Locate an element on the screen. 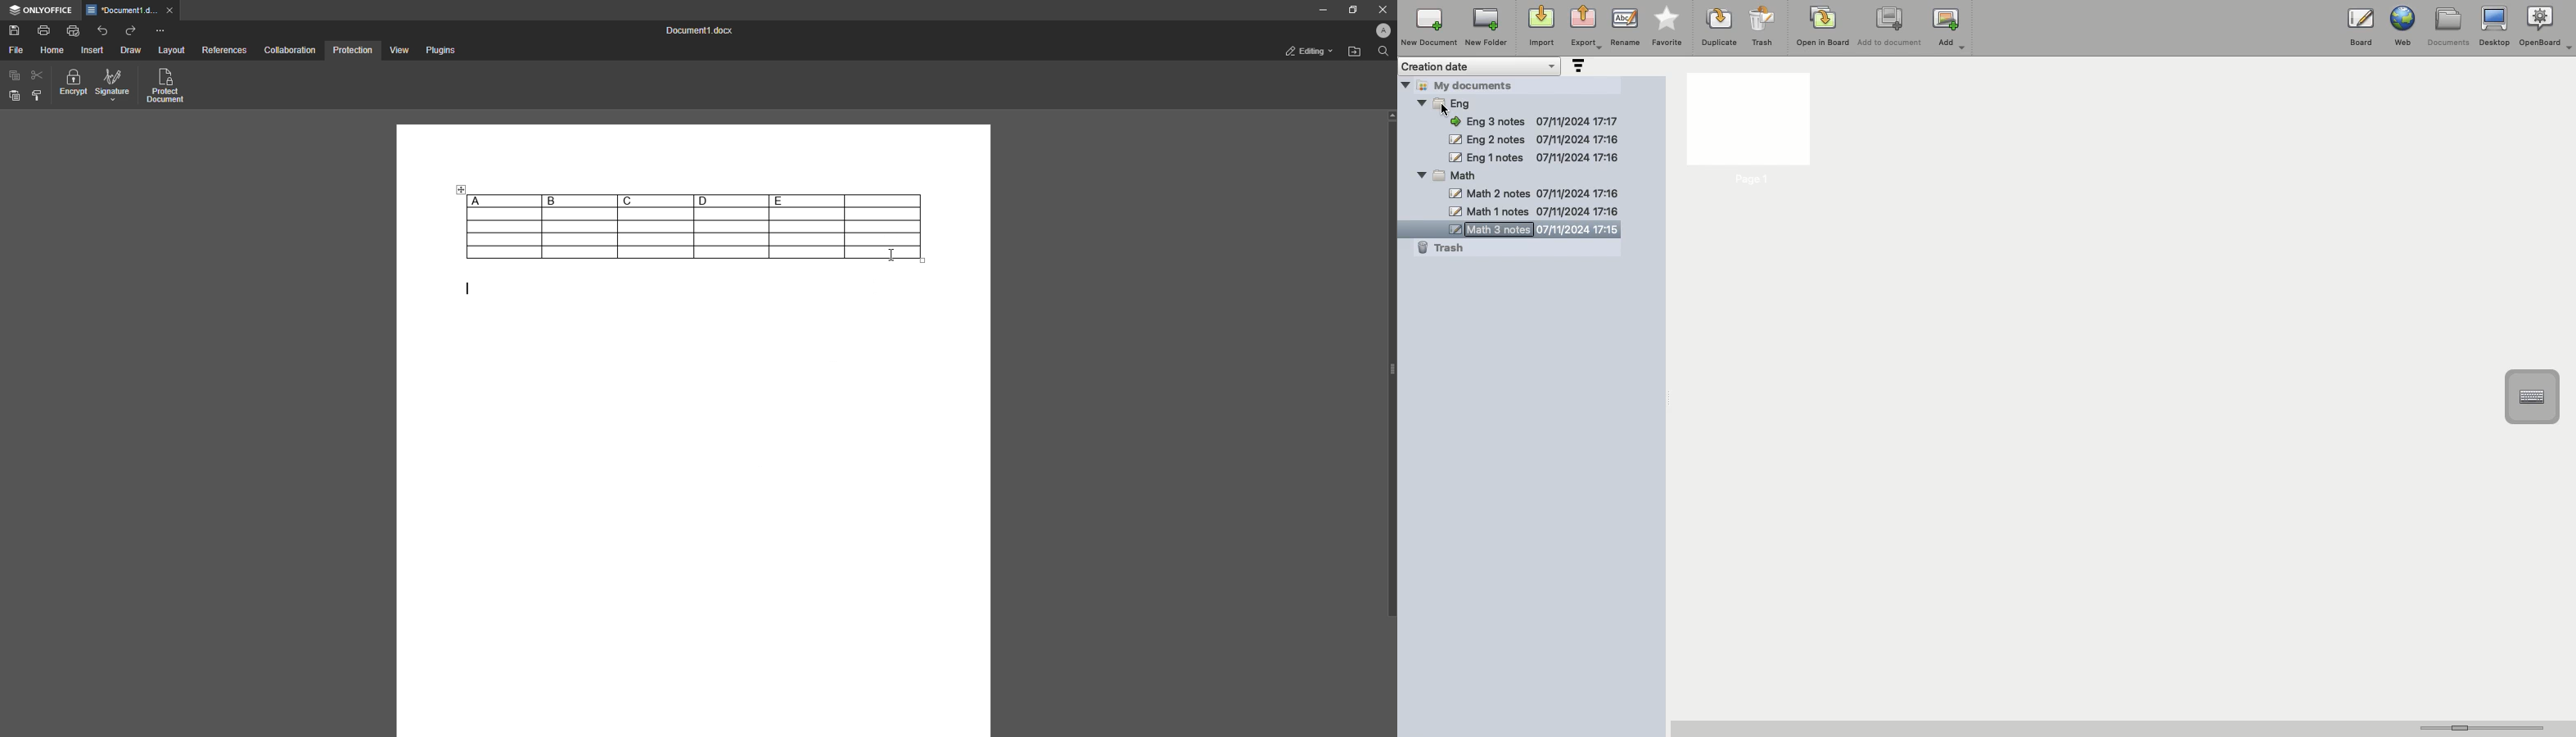  B is located at coordinates (579, 201).